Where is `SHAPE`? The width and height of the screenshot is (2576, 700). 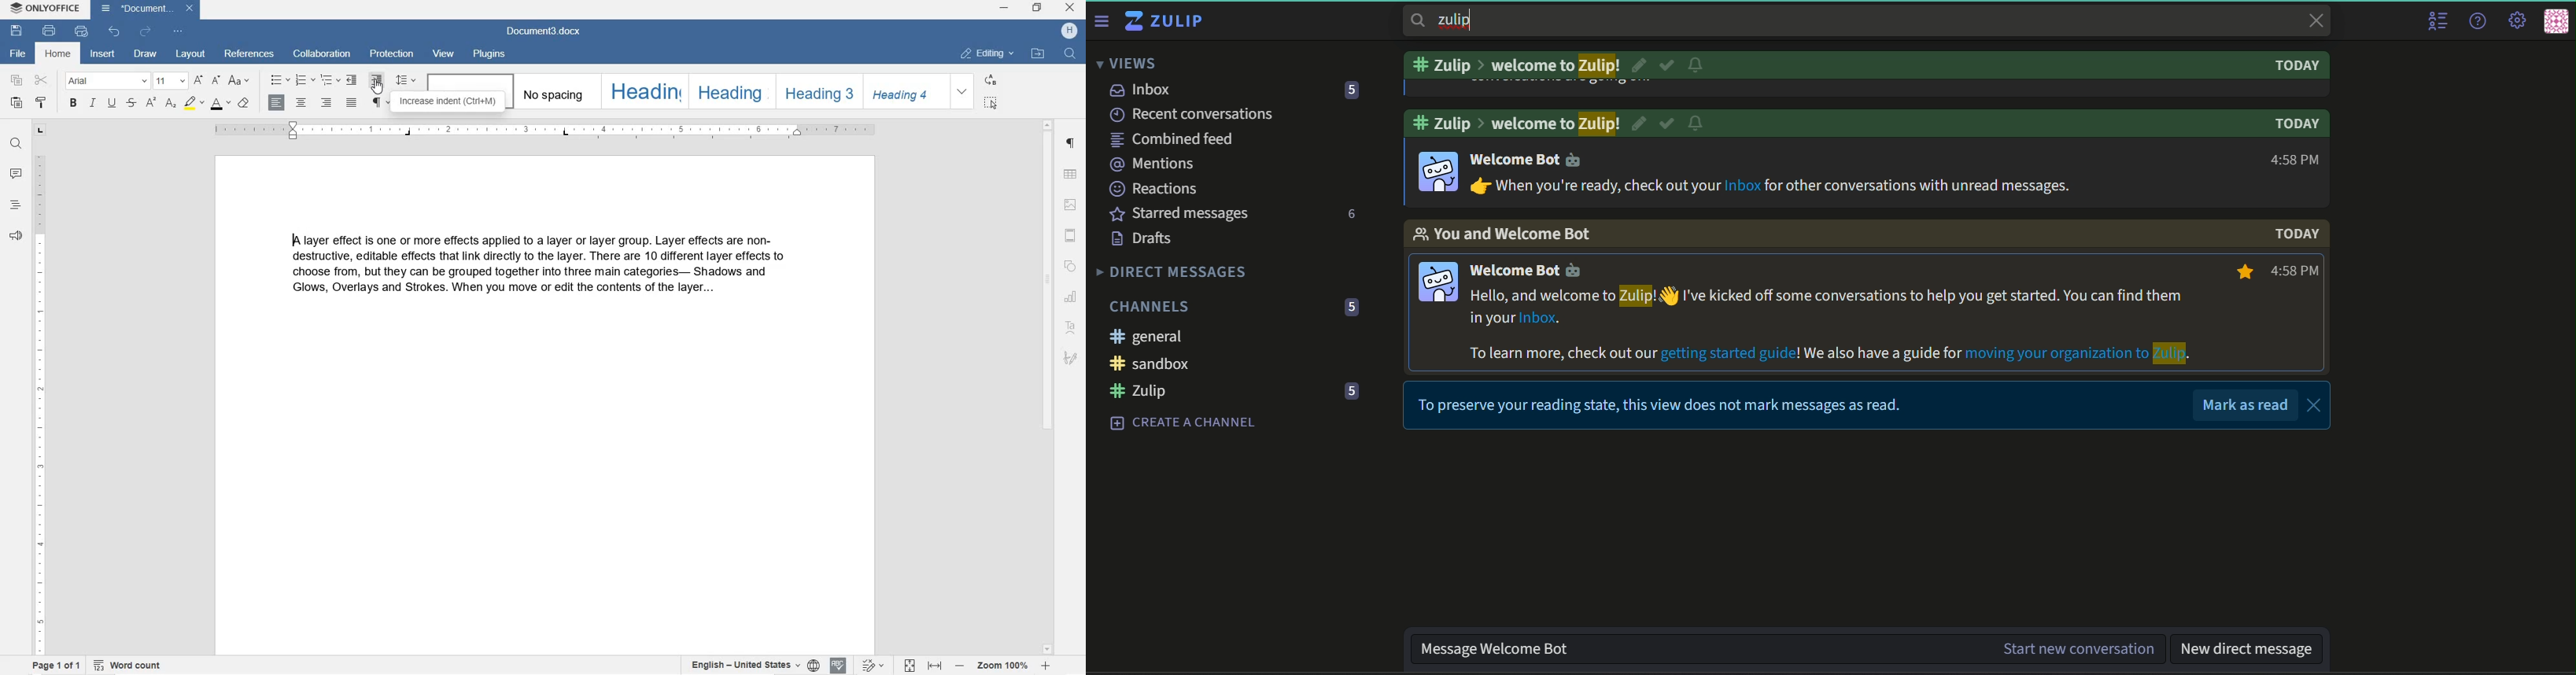 SHAPE is located at coordinates (1069, 266).